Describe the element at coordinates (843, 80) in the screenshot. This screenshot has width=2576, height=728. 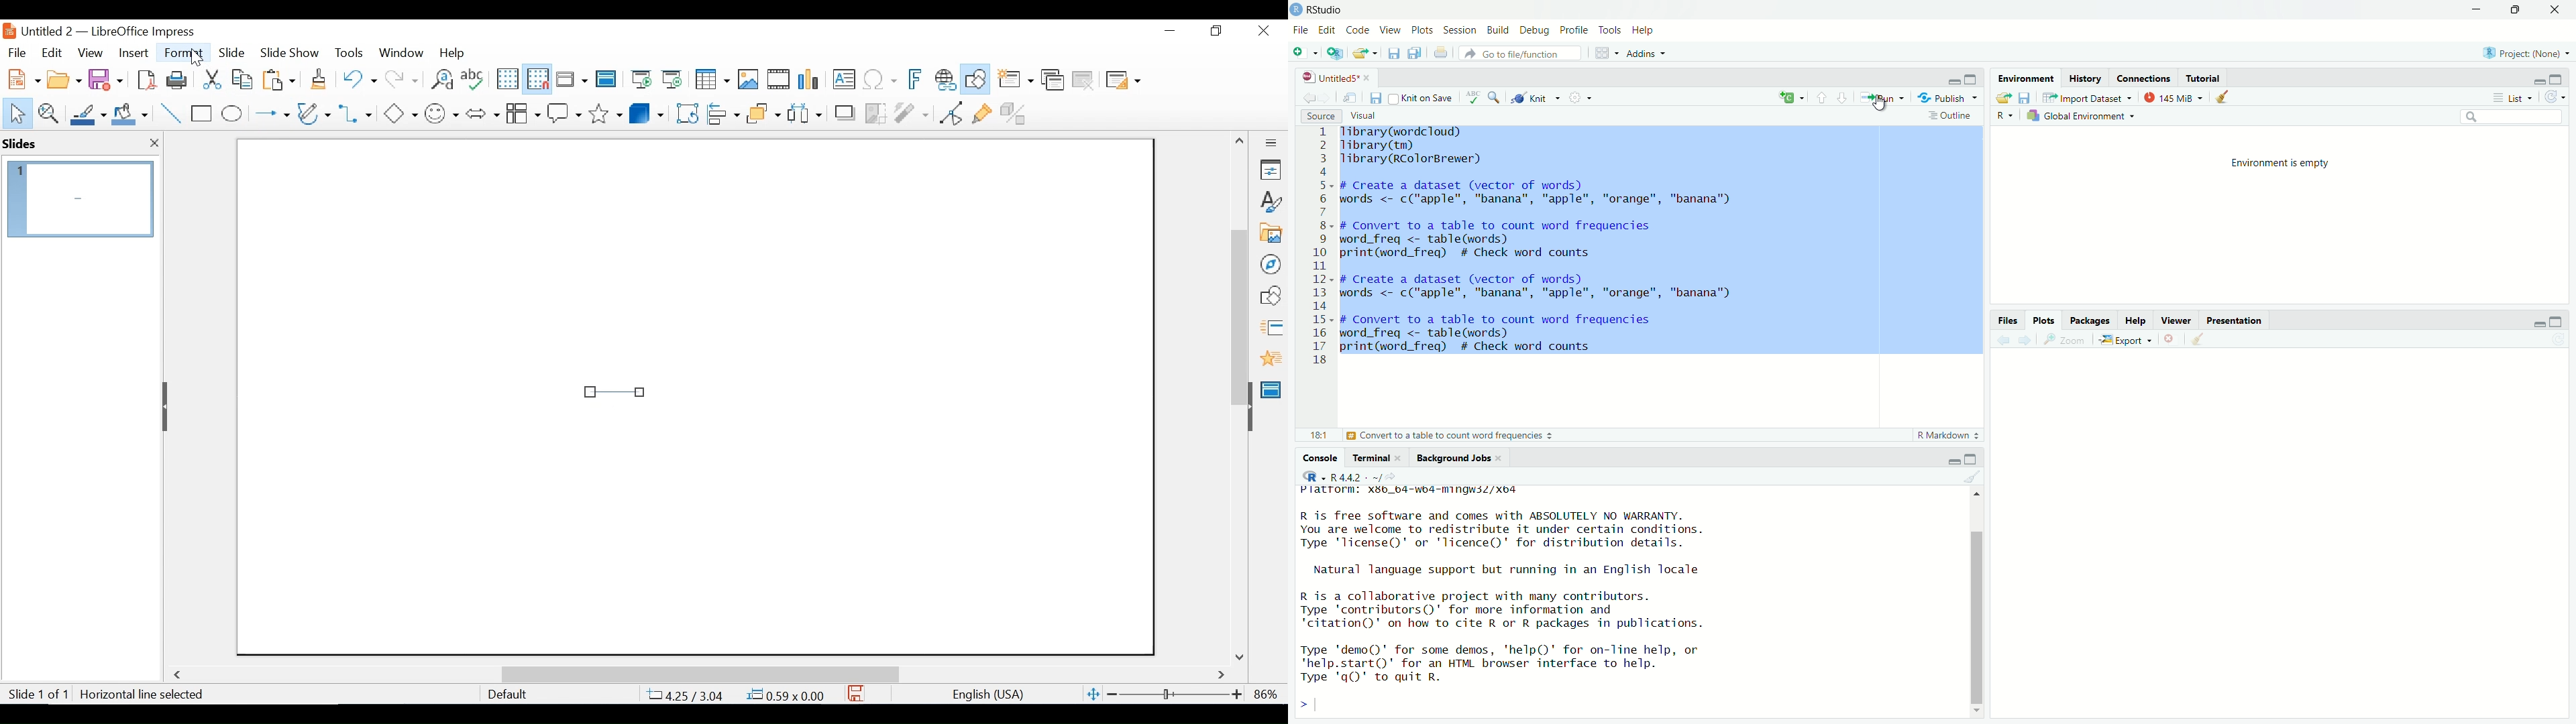
I see `Insert Textbox` at that location.